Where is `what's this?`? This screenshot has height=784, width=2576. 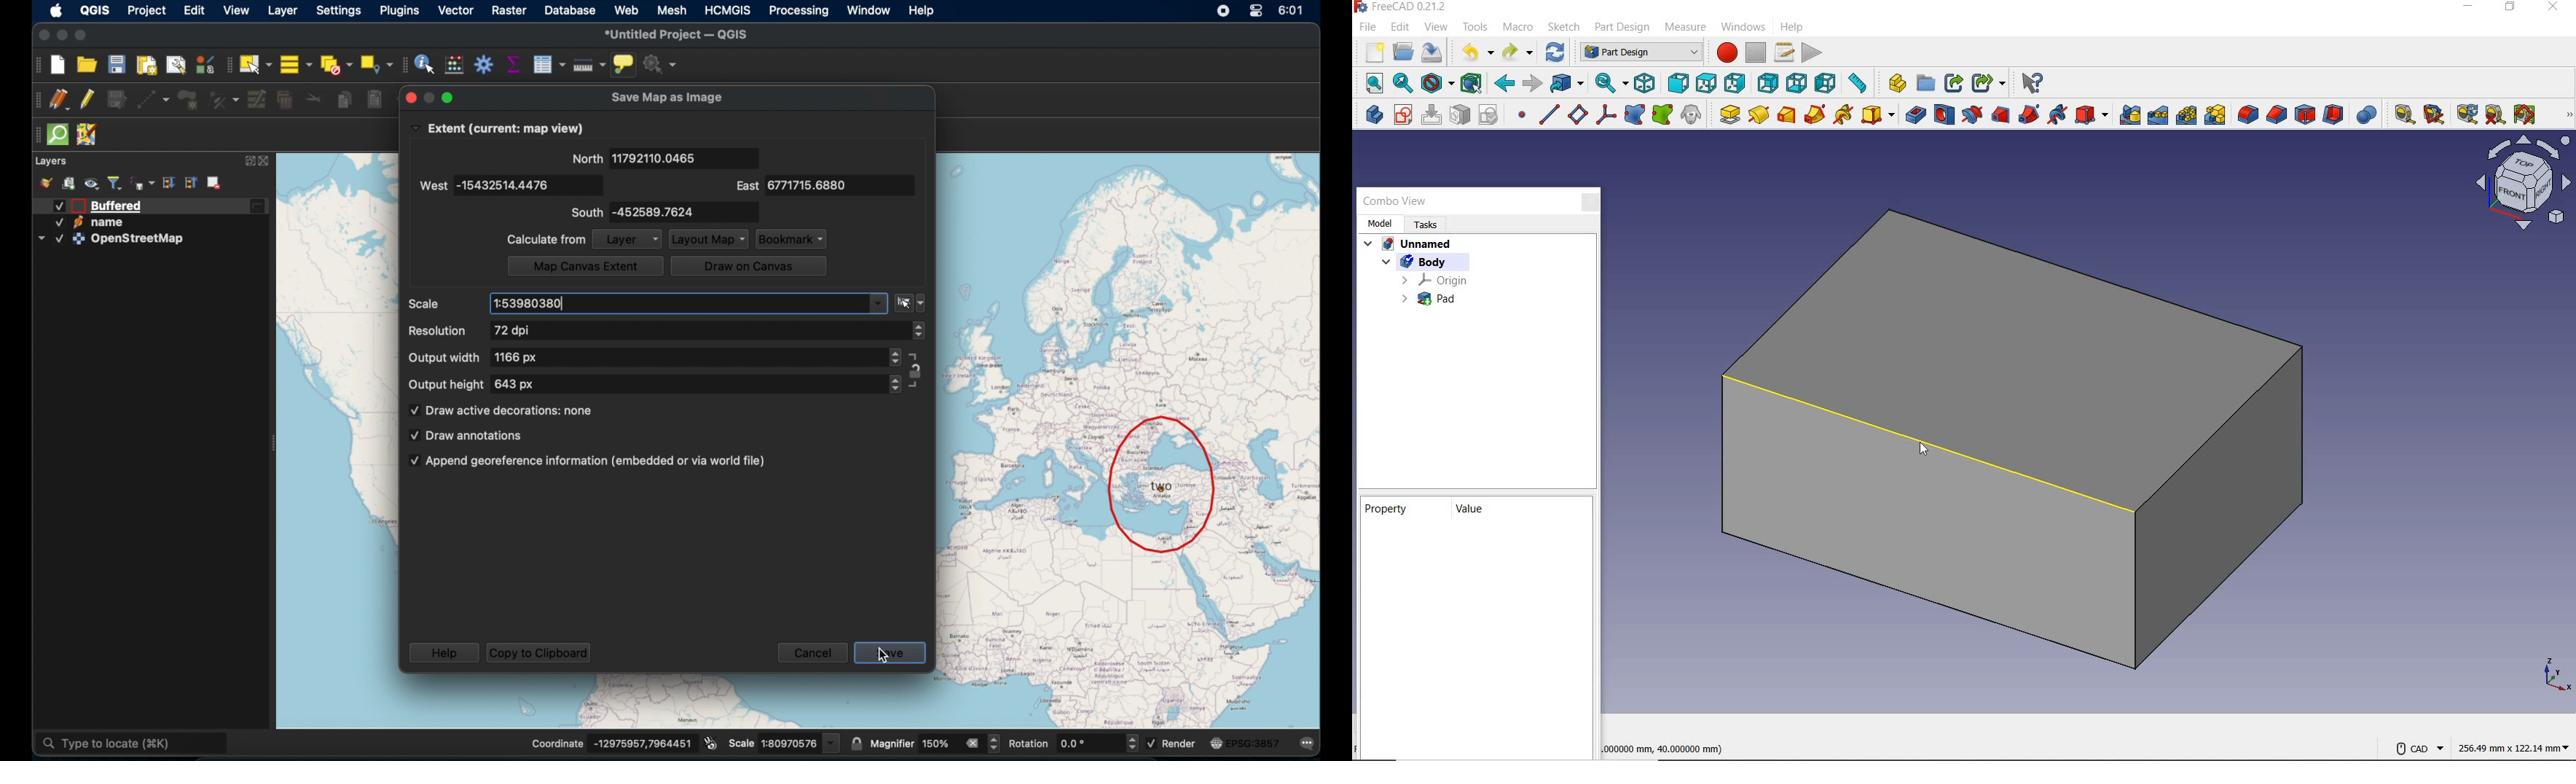 what's this? is located at coordinates (2032, 84).